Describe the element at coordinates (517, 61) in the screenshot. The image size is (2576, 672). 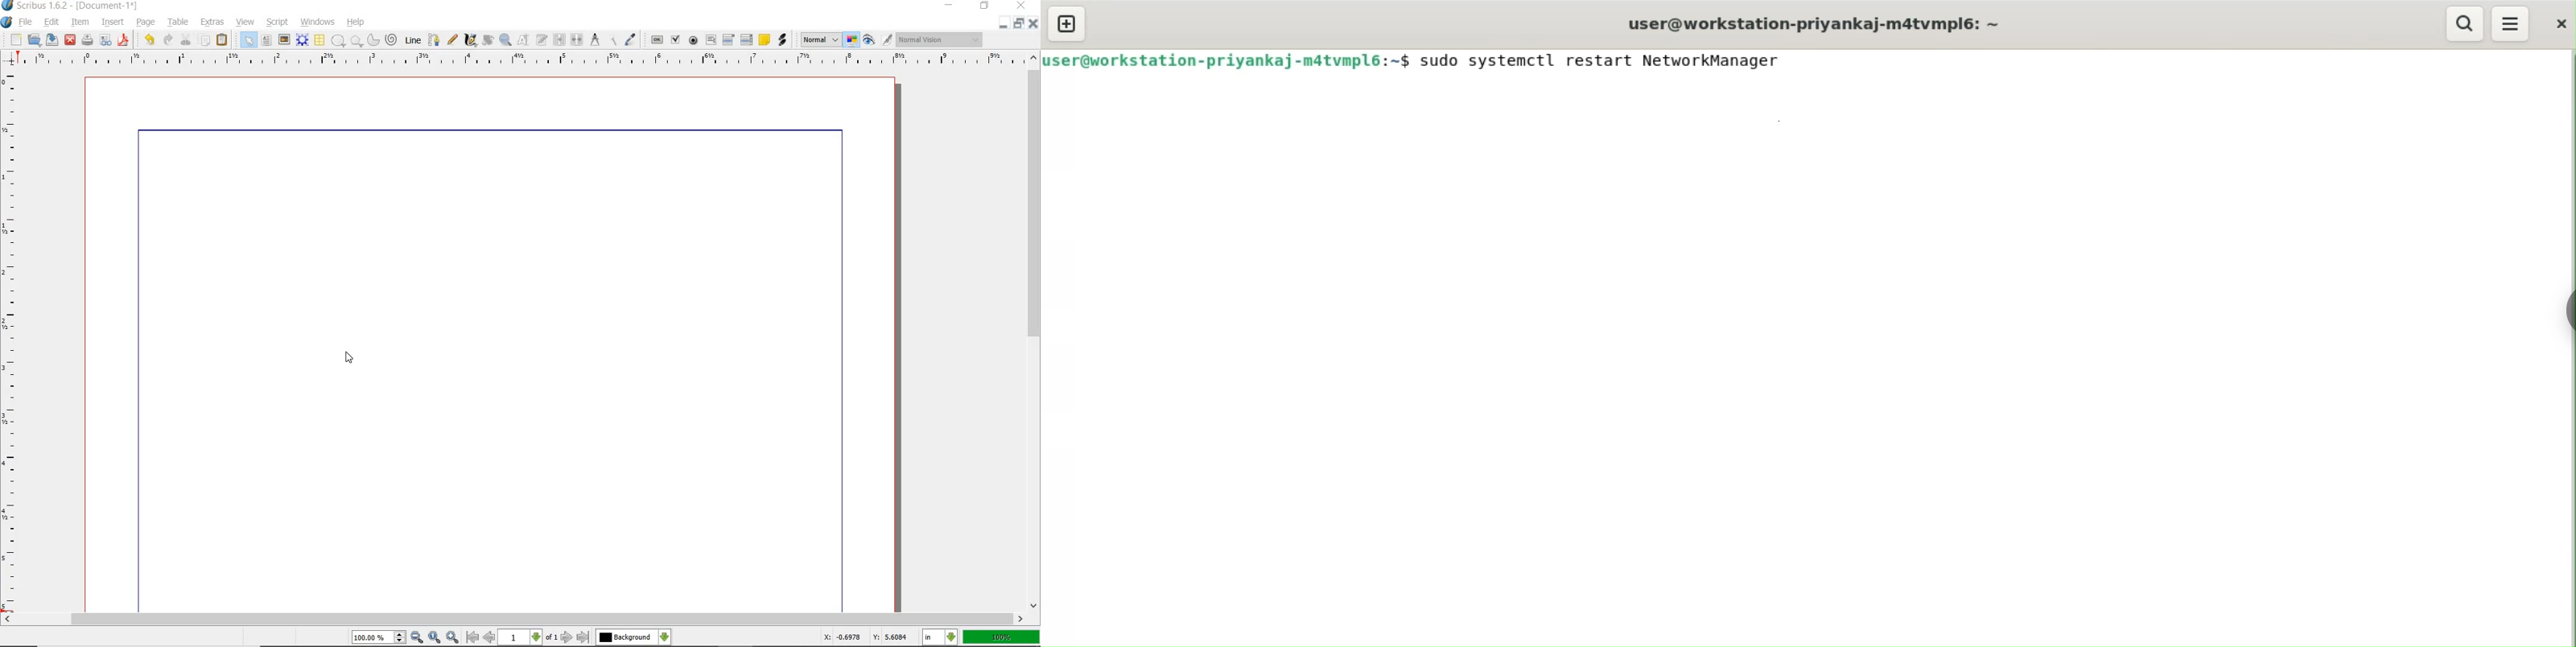
I see `RULER` at that location.